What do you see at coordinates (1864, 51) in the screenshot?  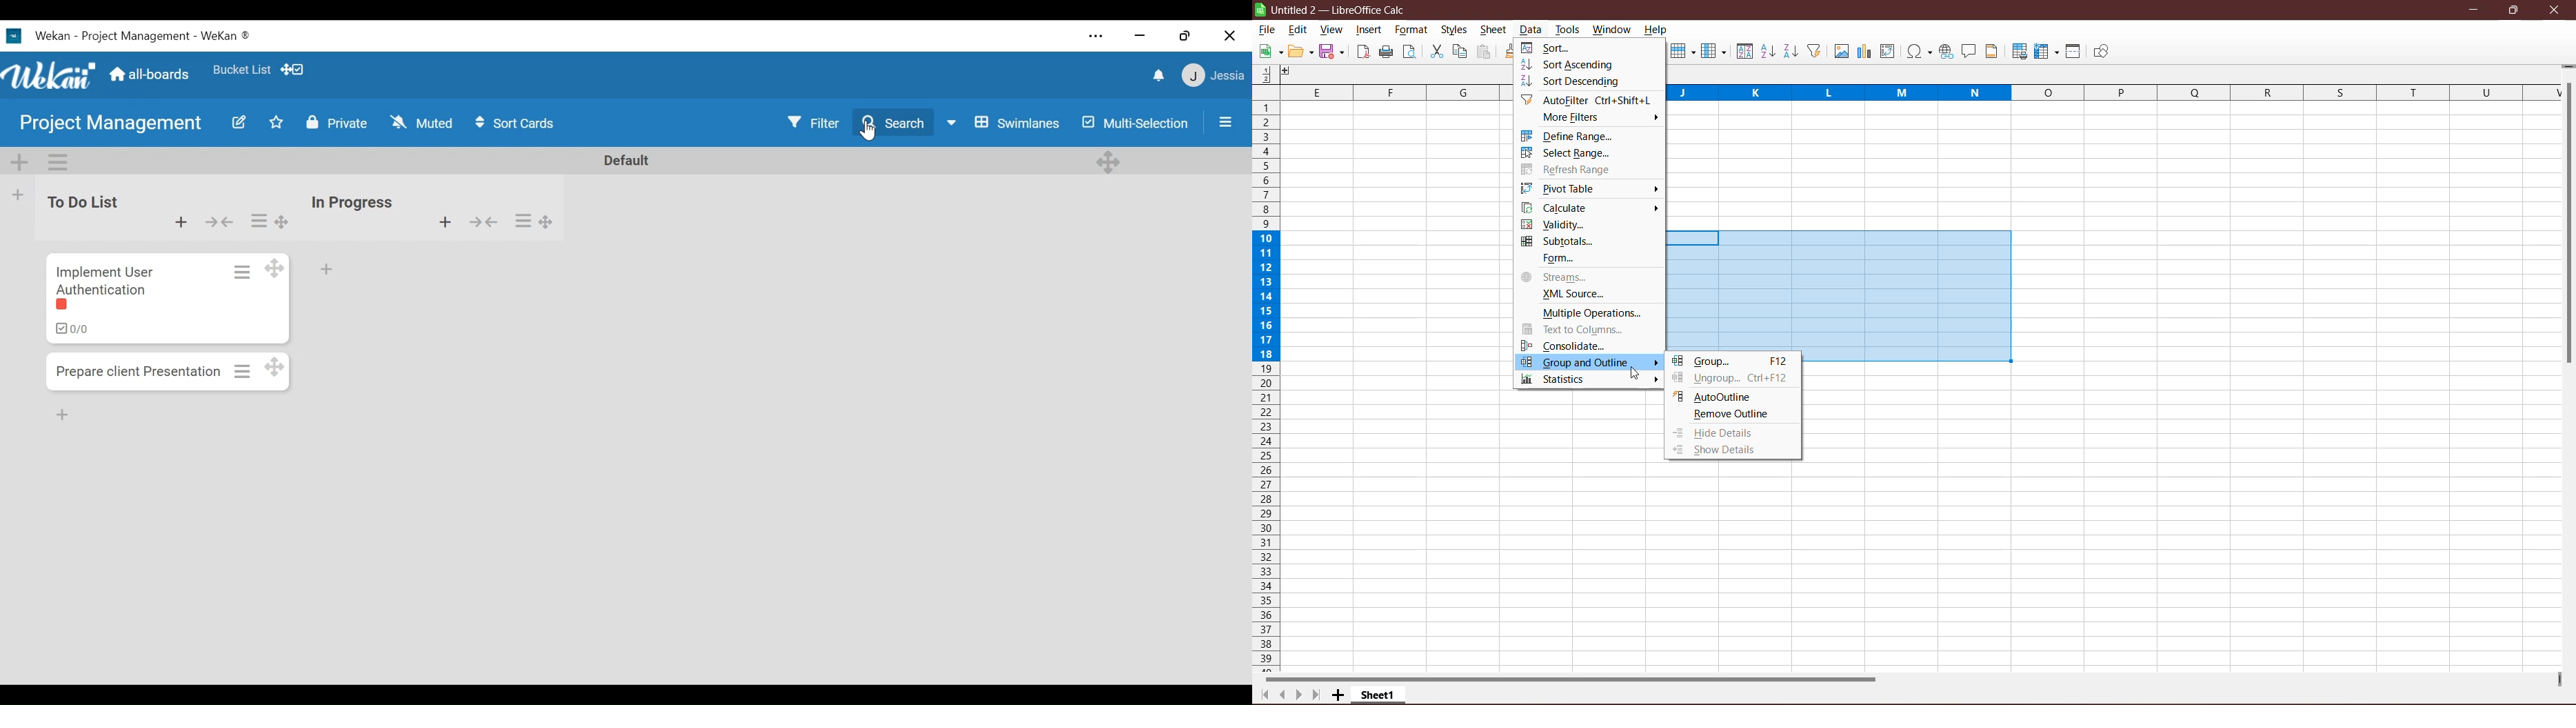 I see `Insert Poll` at bounding box center [1864, 51].